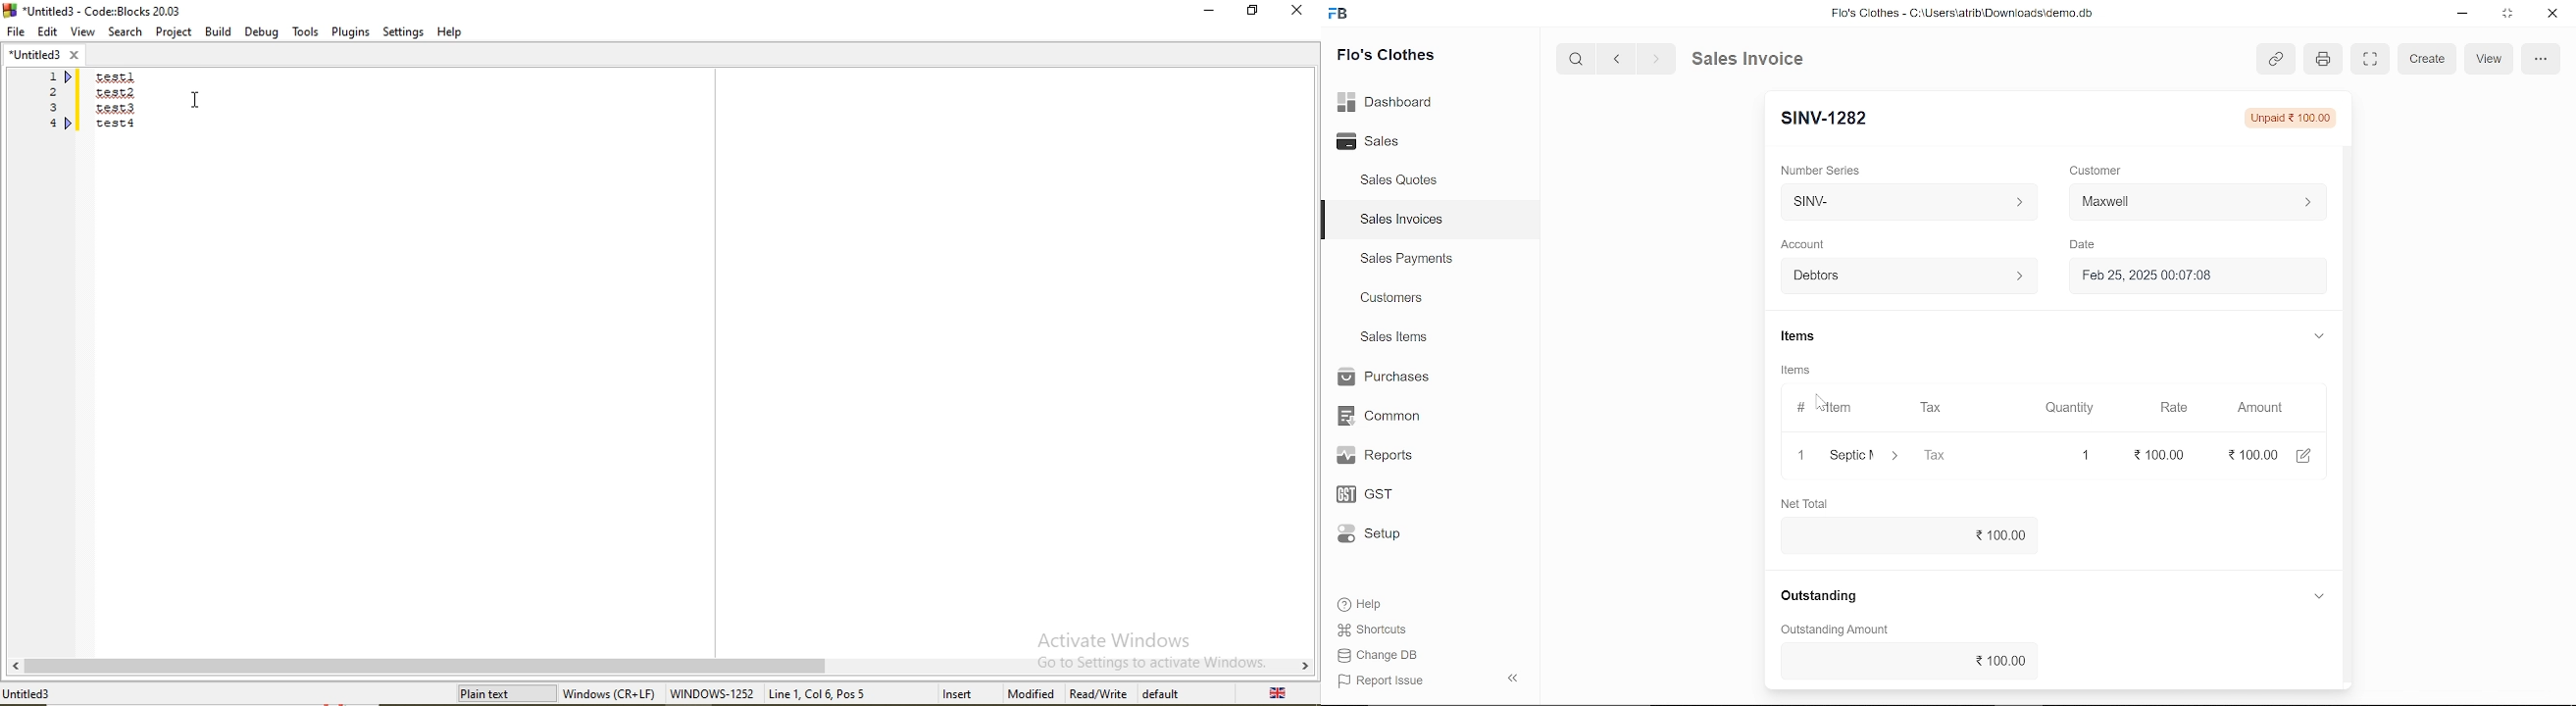 Image resolution: width=2576 pixels, height=728 pixels. Describe the element at coordinates (2259, 409) in the screenshot. I see `Amount` at that location.